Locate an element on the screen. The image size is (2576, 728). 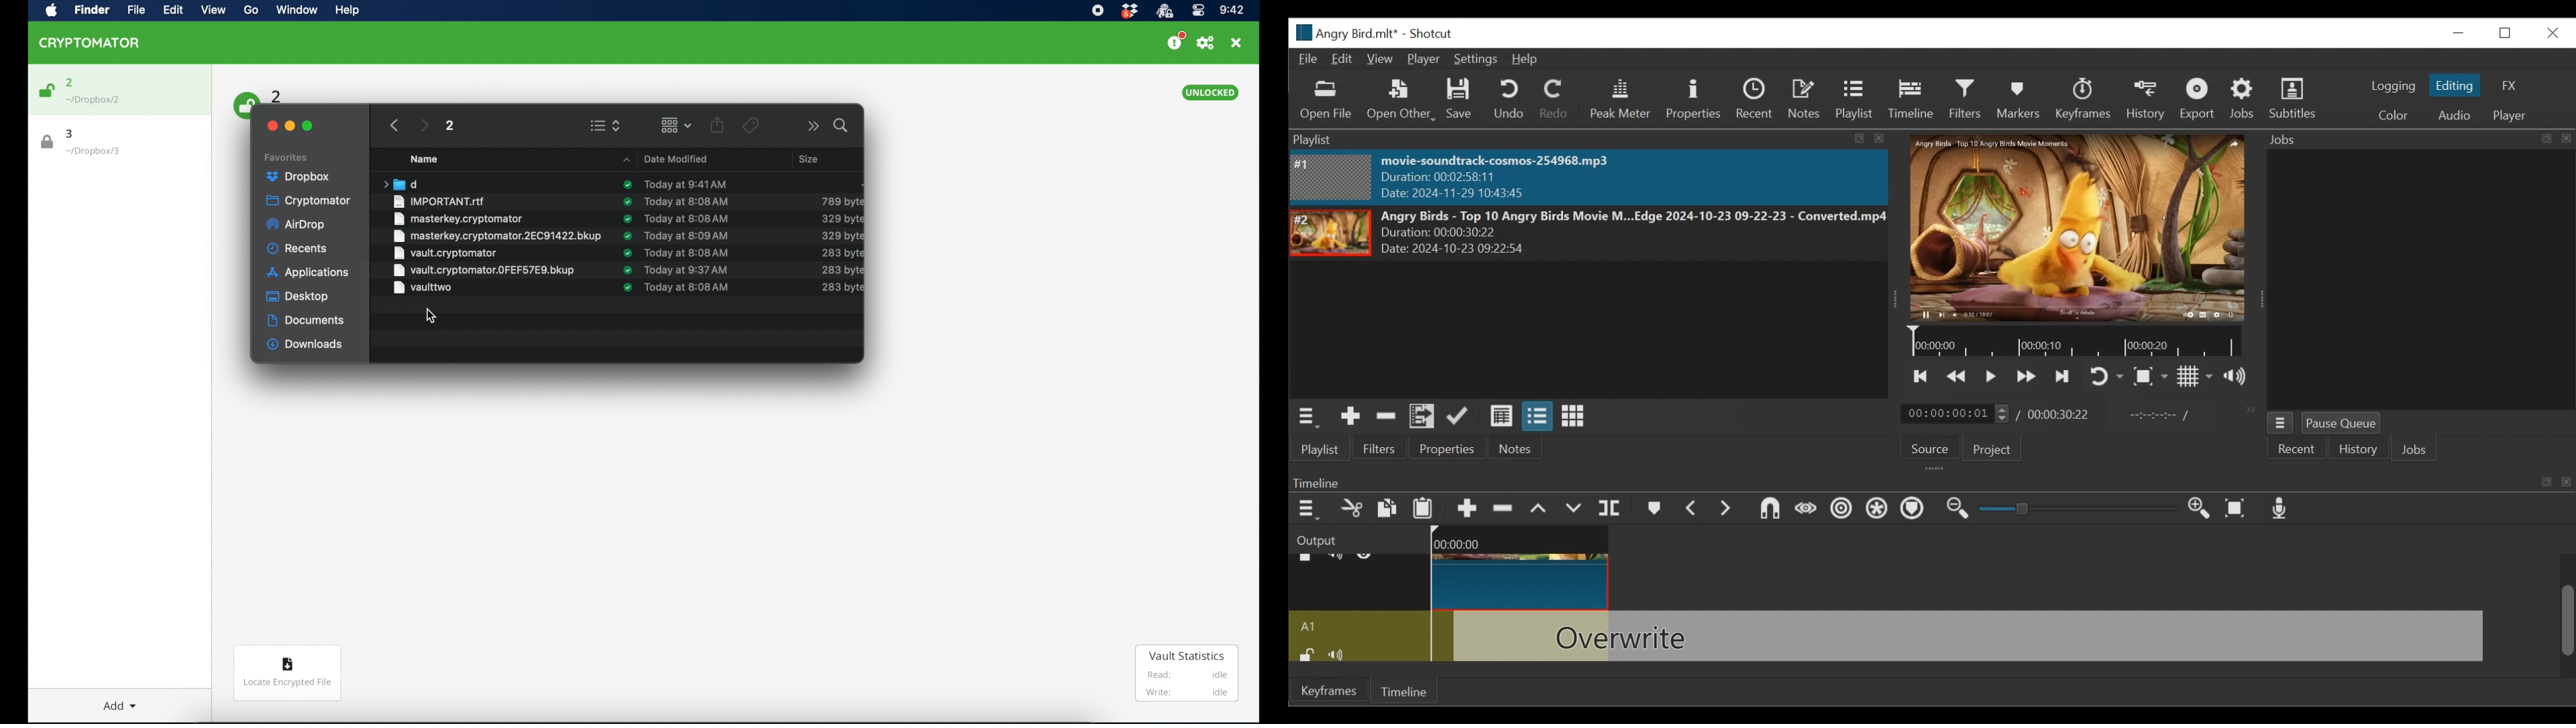
Snap is located at coordinates (1768, 510).